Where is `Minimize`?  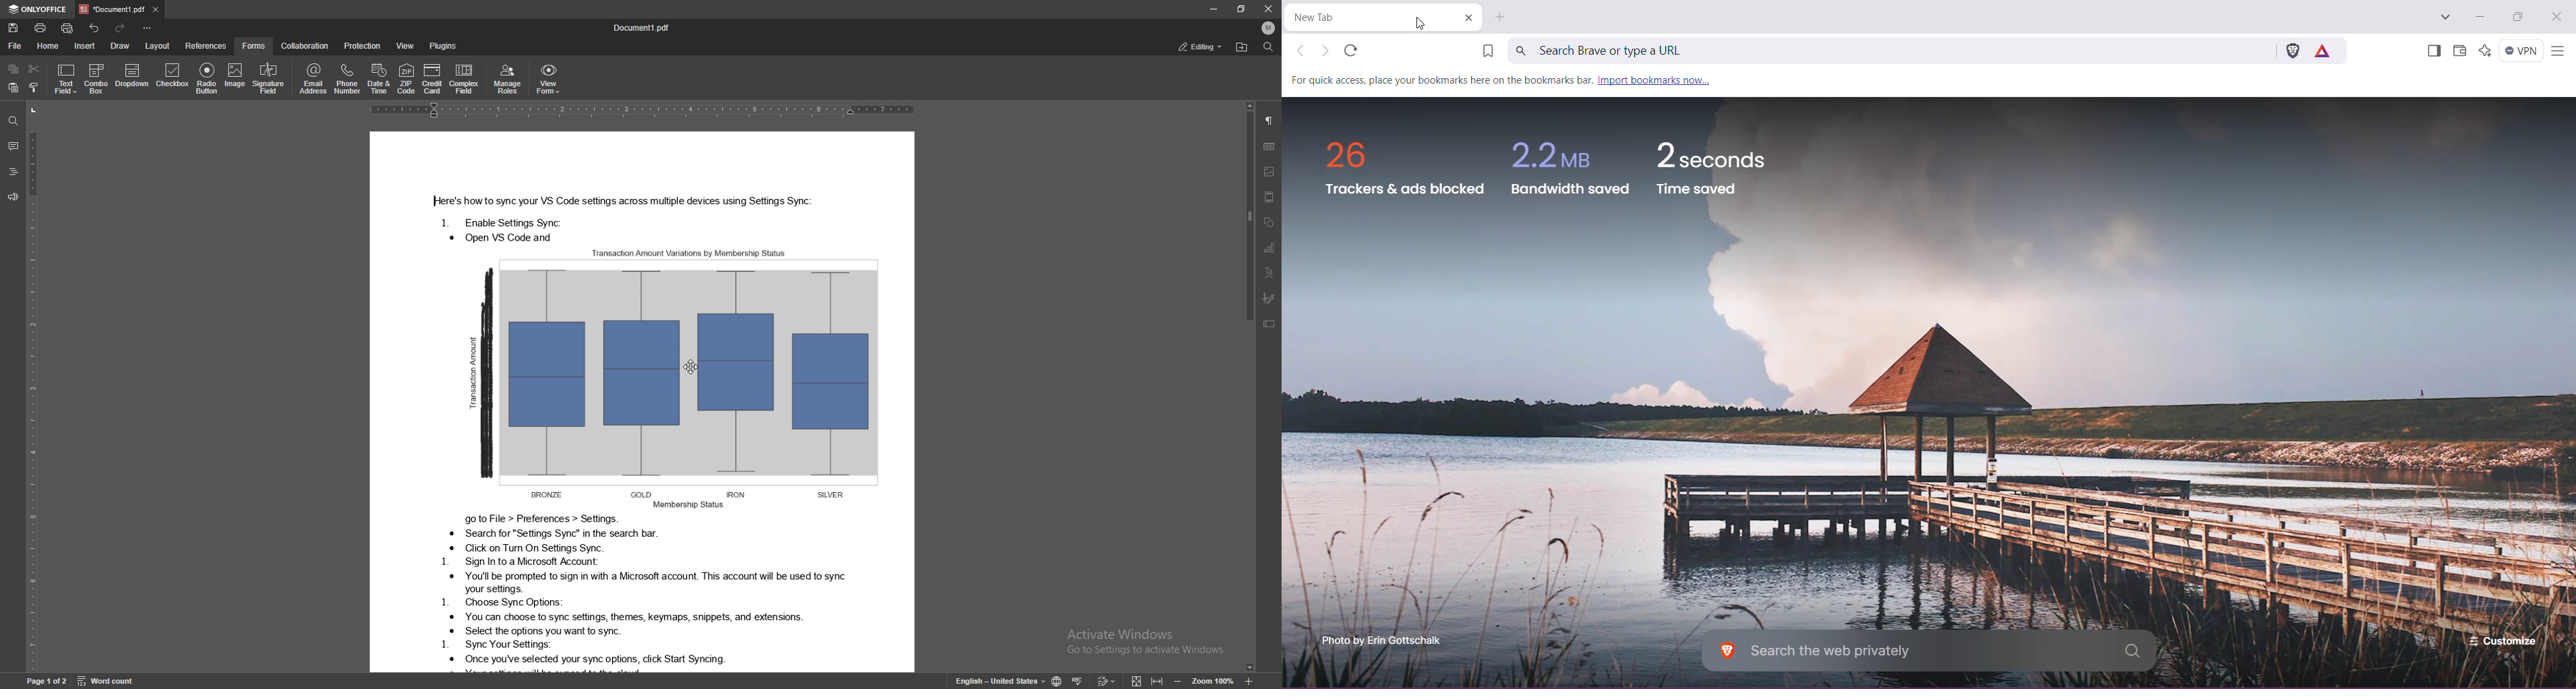
Minimize is located at coordinates (2478, 18).